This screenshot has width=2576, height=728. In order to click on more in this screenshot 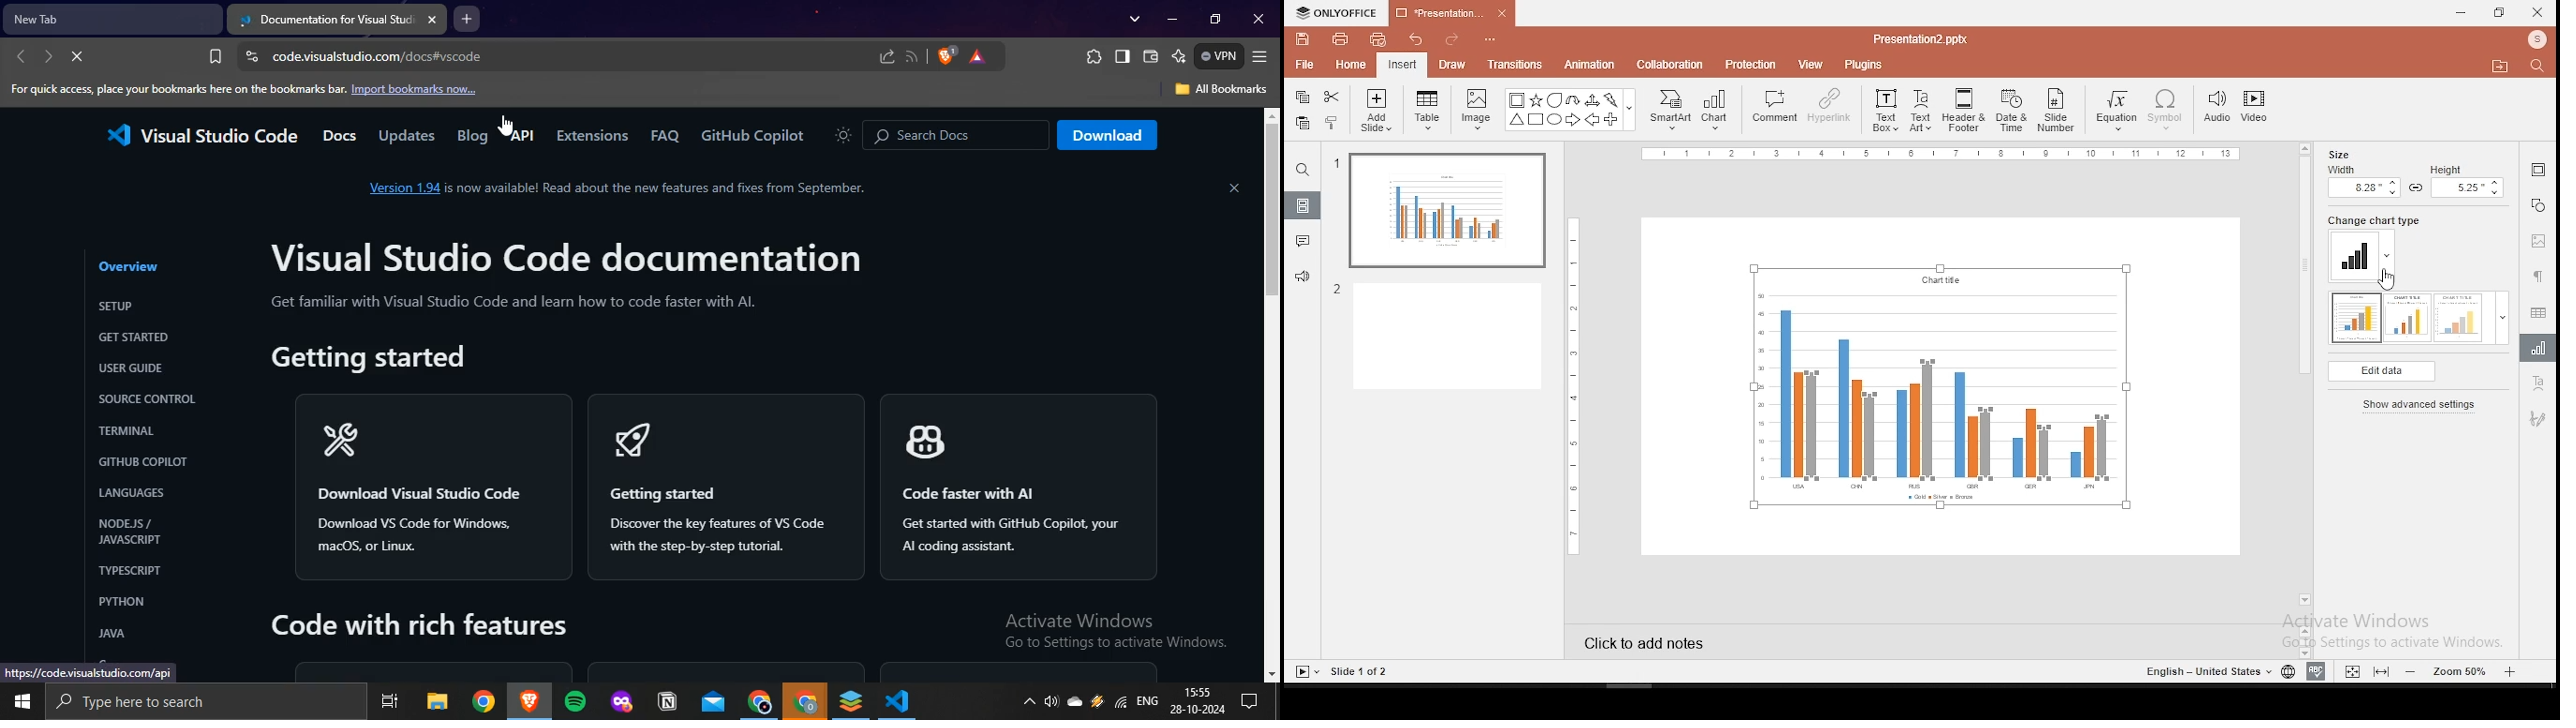, I will do `click(2503, 317)`.